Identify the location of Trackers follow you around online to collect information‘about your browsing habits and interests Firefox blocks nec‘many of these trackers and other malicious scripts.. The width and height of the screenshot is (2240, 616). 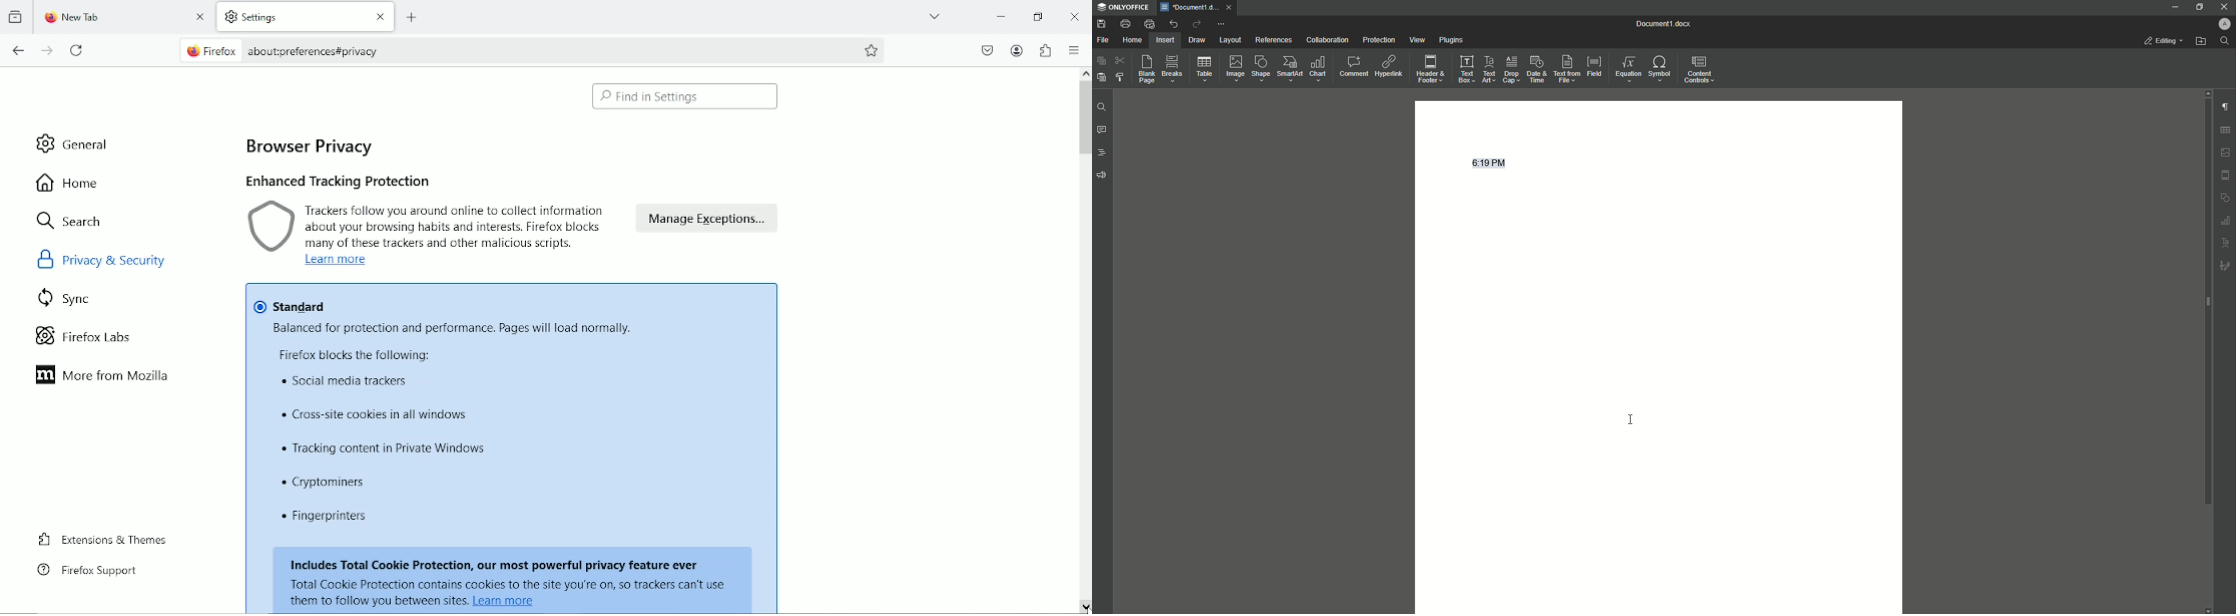
(465, 225).